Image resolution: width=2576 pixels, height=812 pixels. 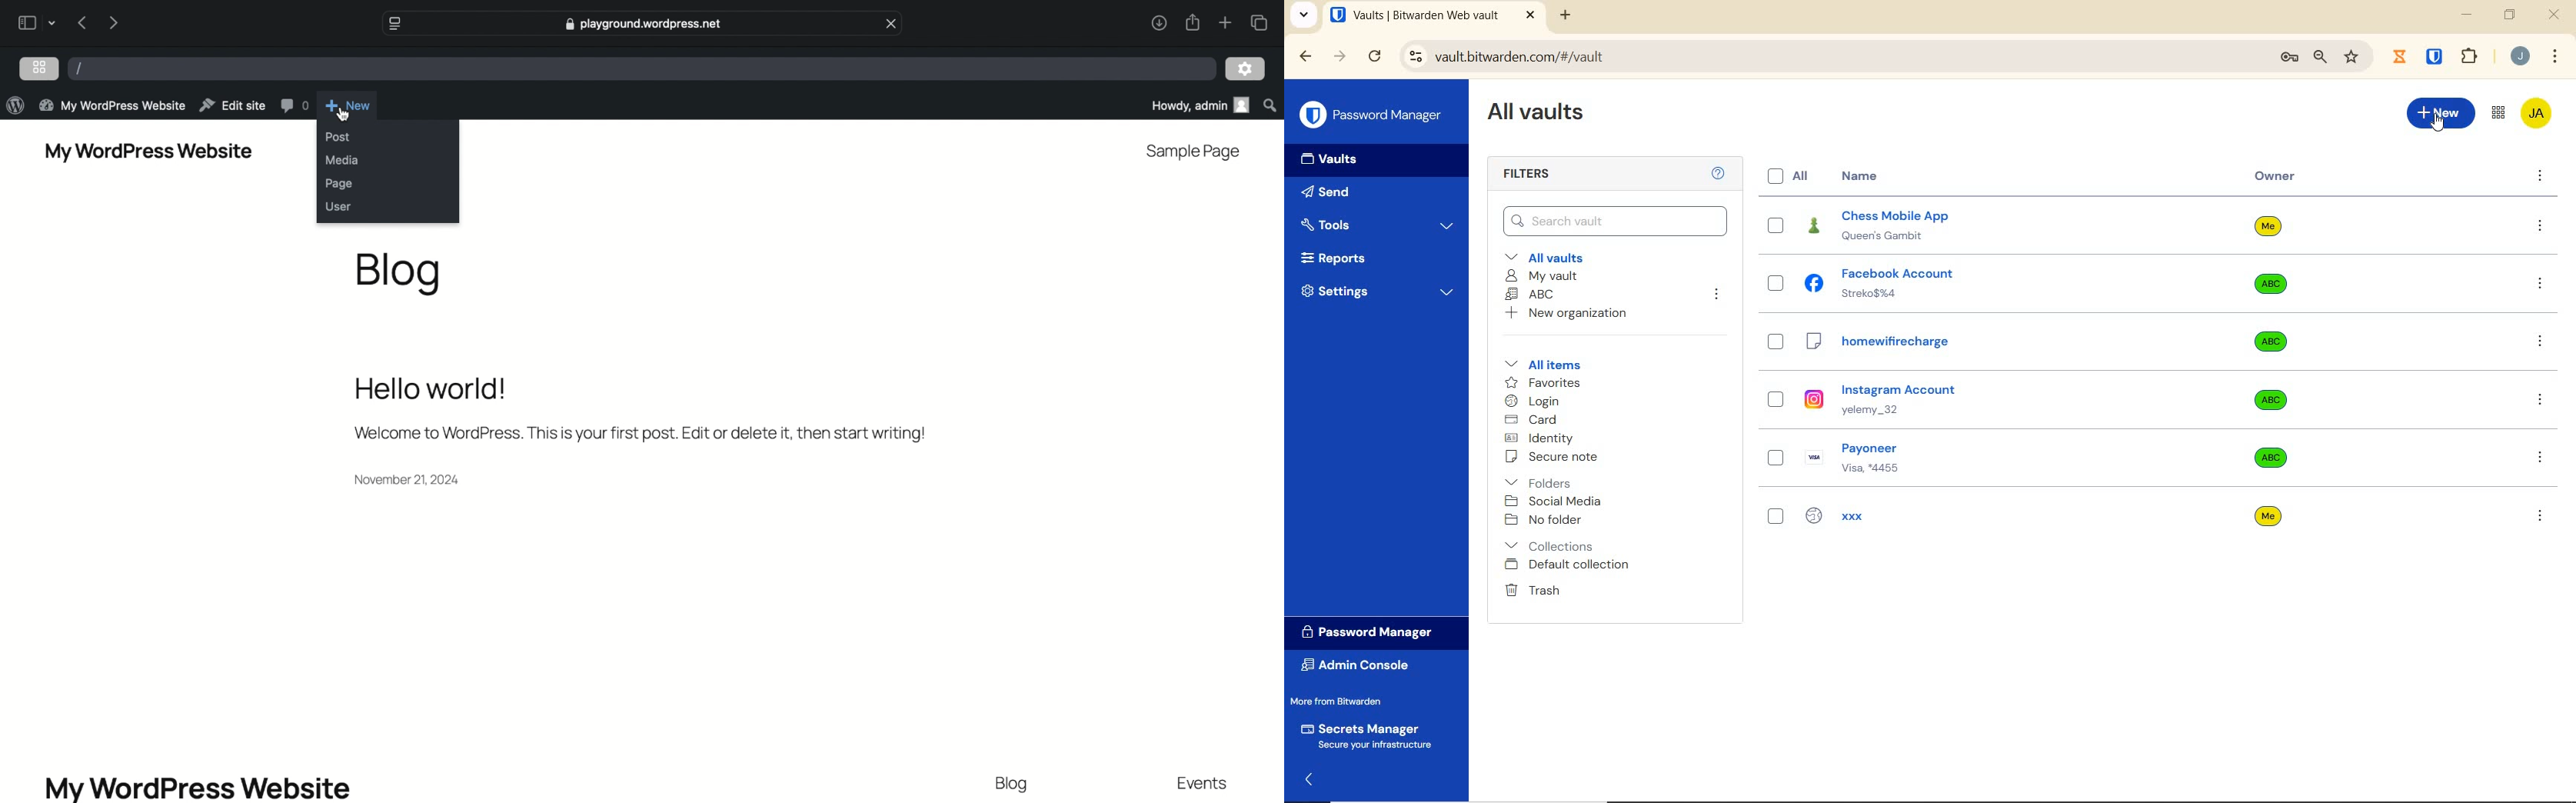 What do you see at coordinates (1533, 590) in the screenshot?
I see `Trash` at bounding box center [1533, 590].